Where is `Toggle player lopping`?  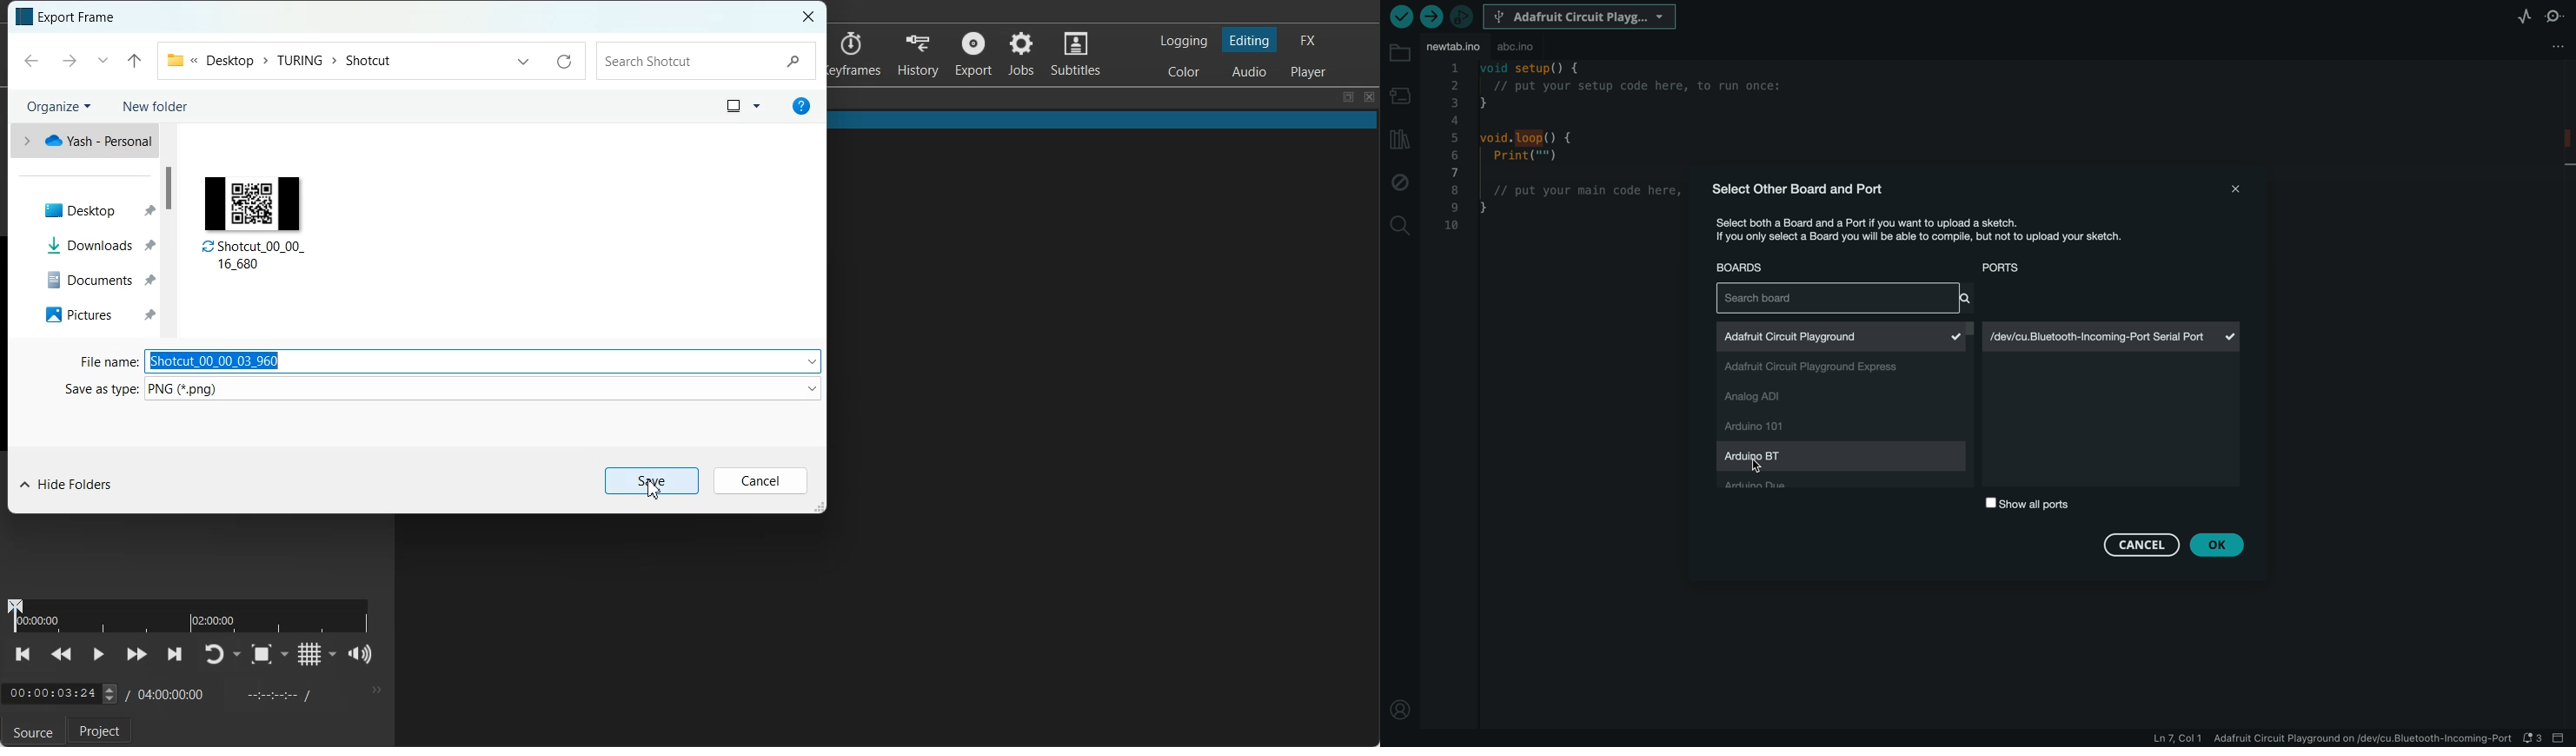
Toggle player lopping is located at coordinates (213, 654).